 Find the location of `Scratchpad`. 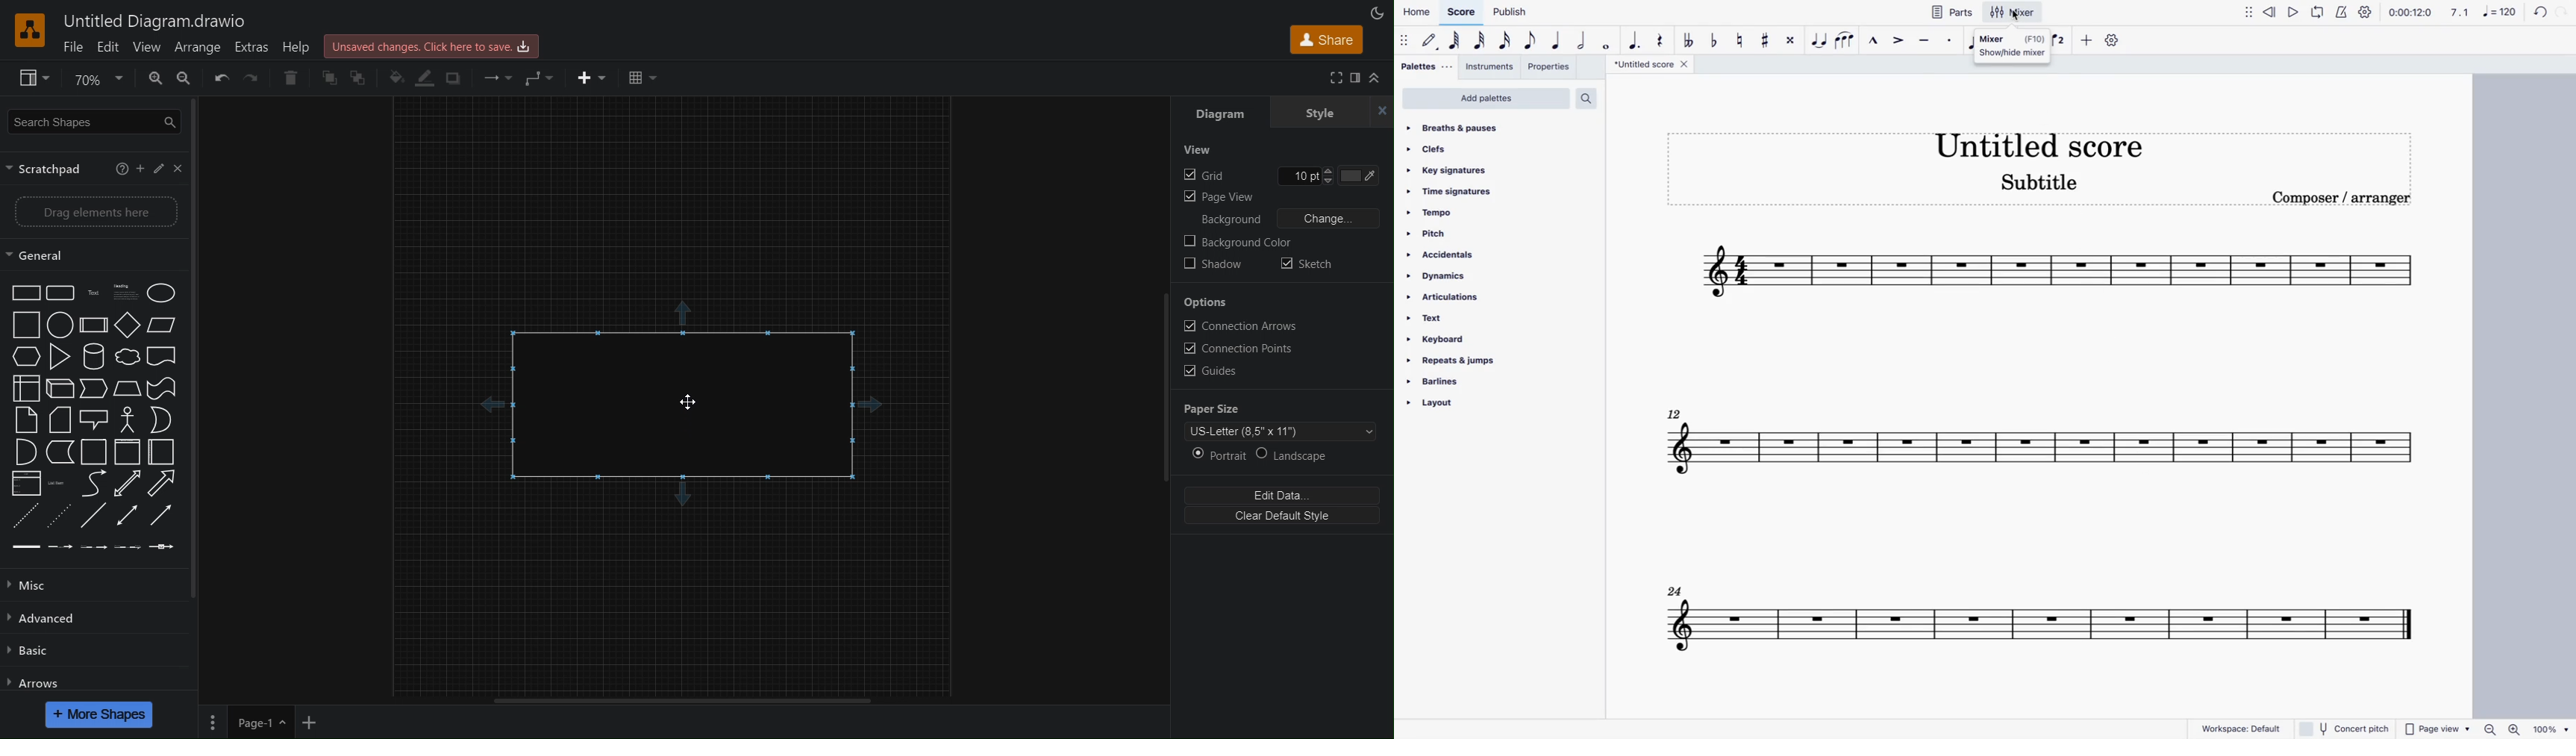

Scratchpad is located at coordinates (53, 169).